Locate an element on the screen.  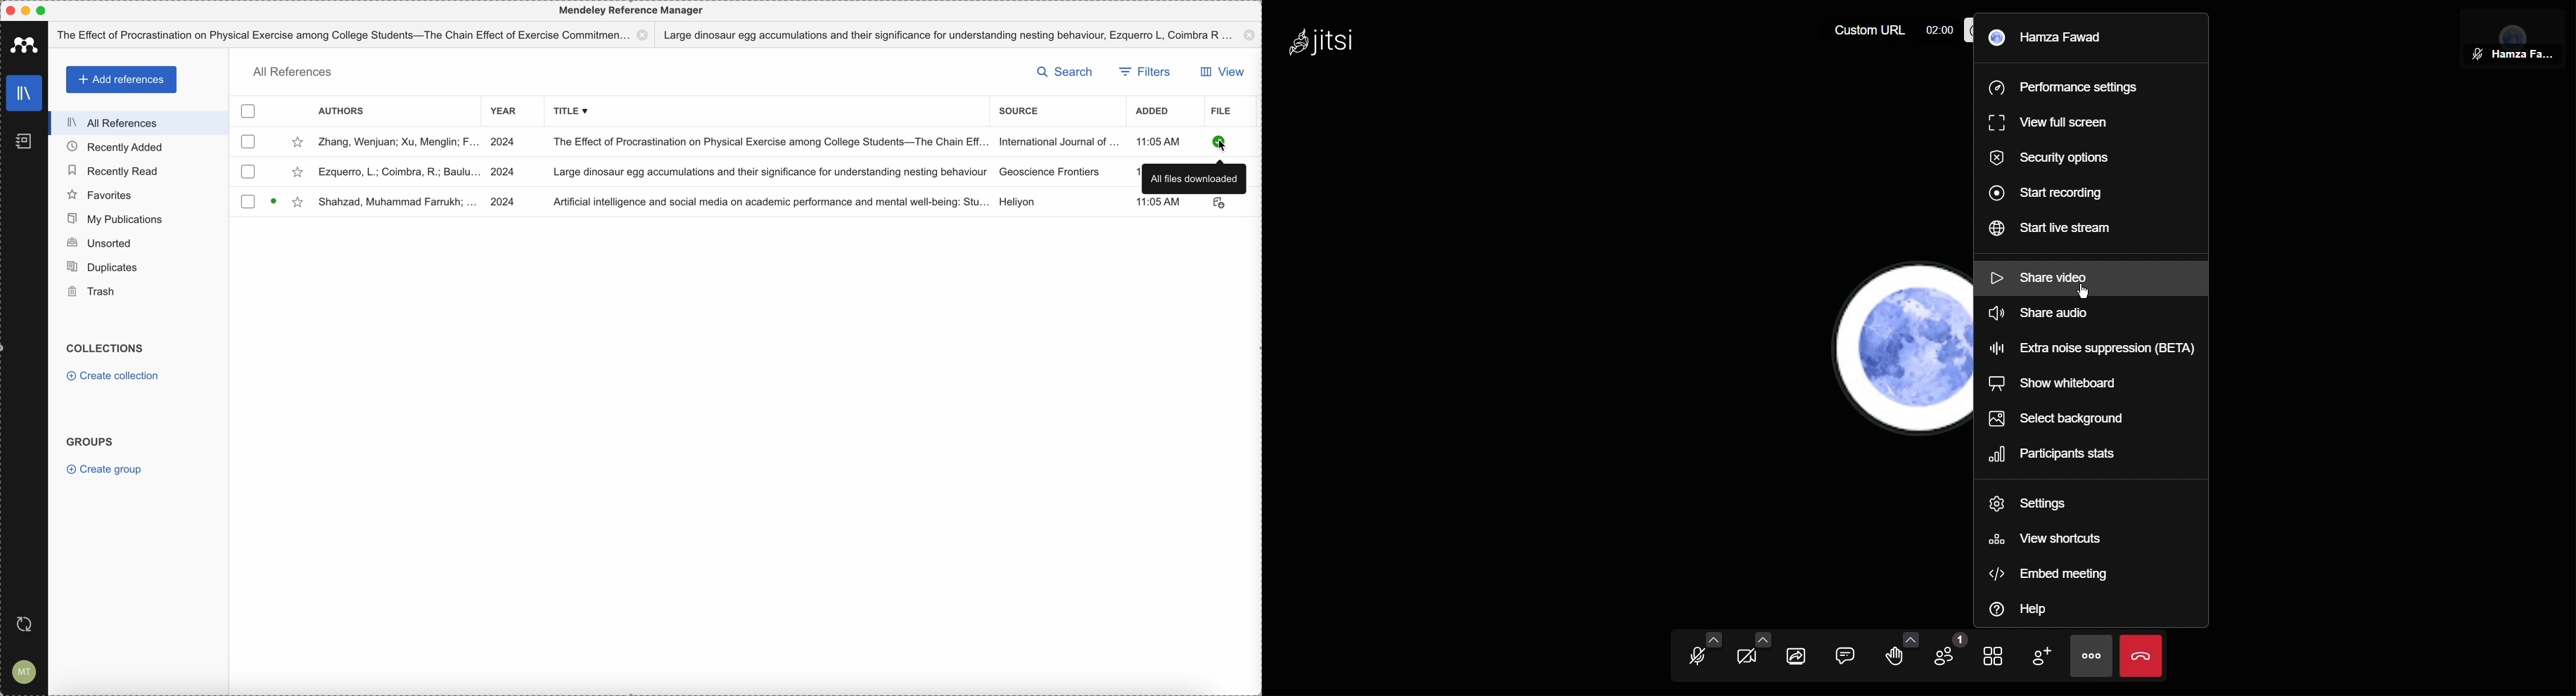
all references is located at coordinates (136, 123).